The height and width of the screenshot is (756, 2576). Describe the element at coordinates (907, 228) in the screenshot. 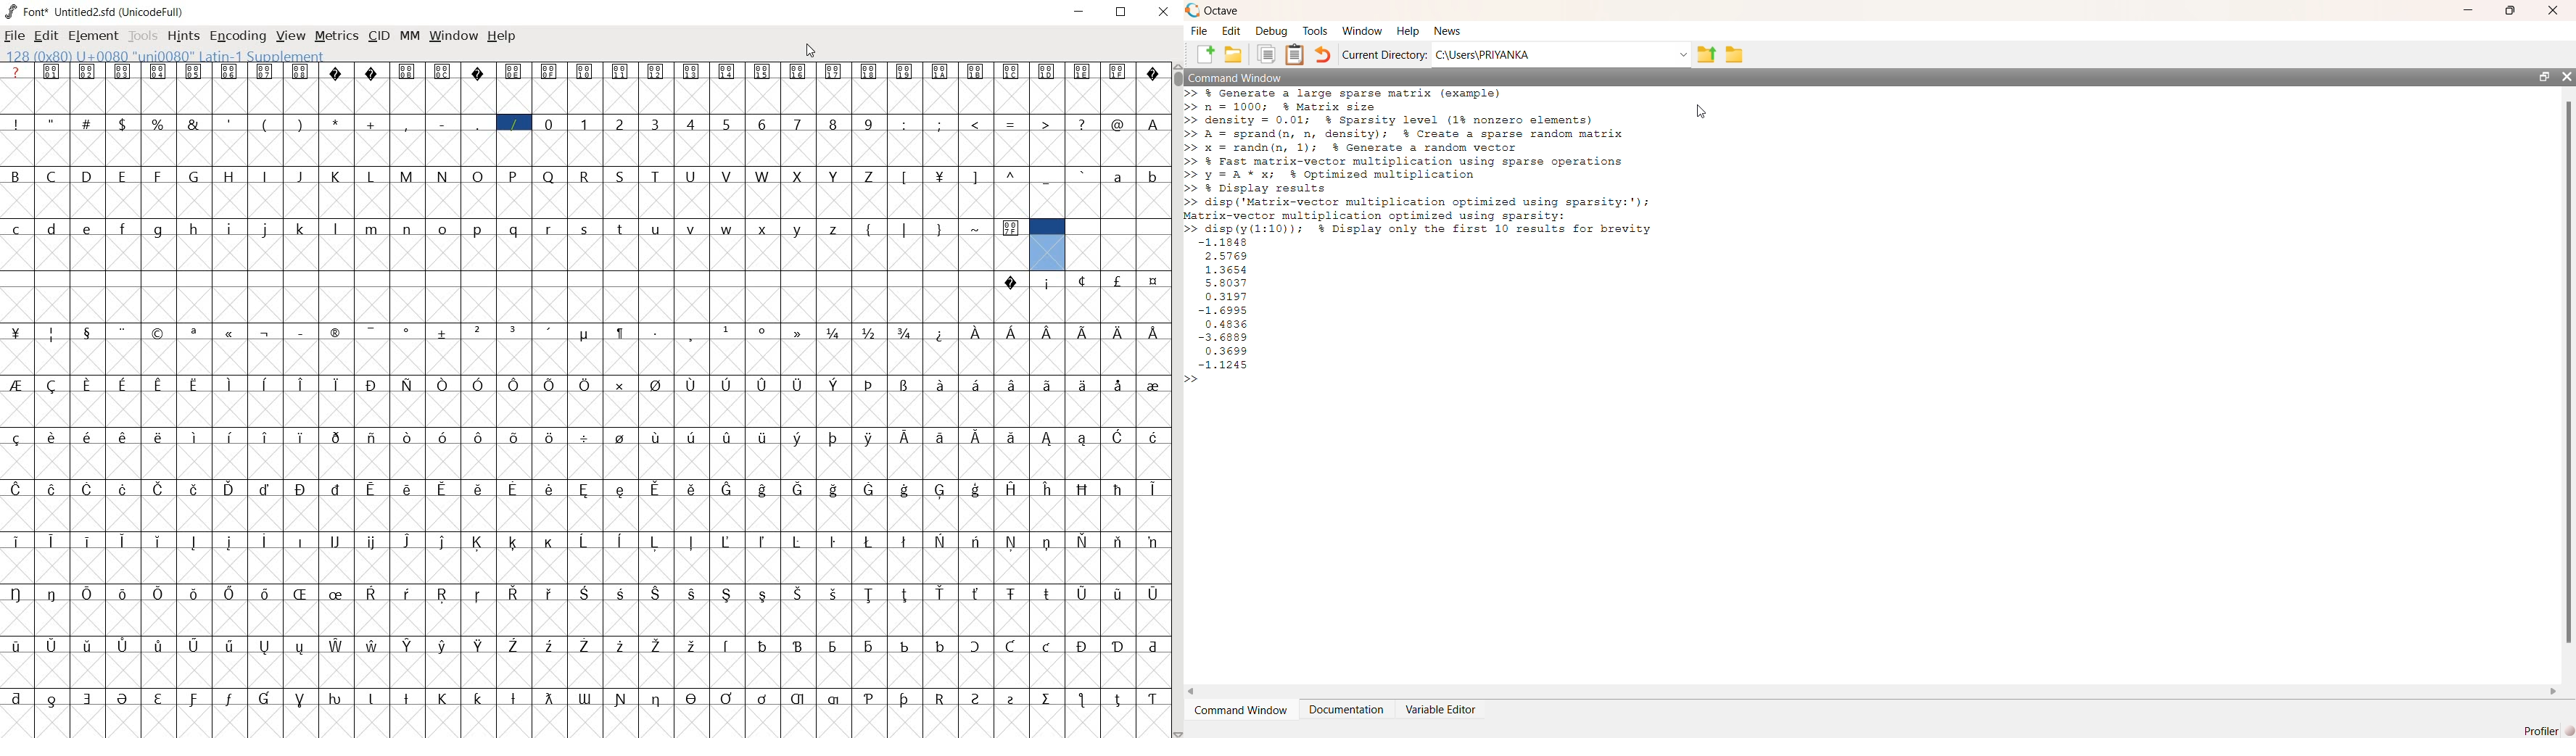

I see `|` at that location.